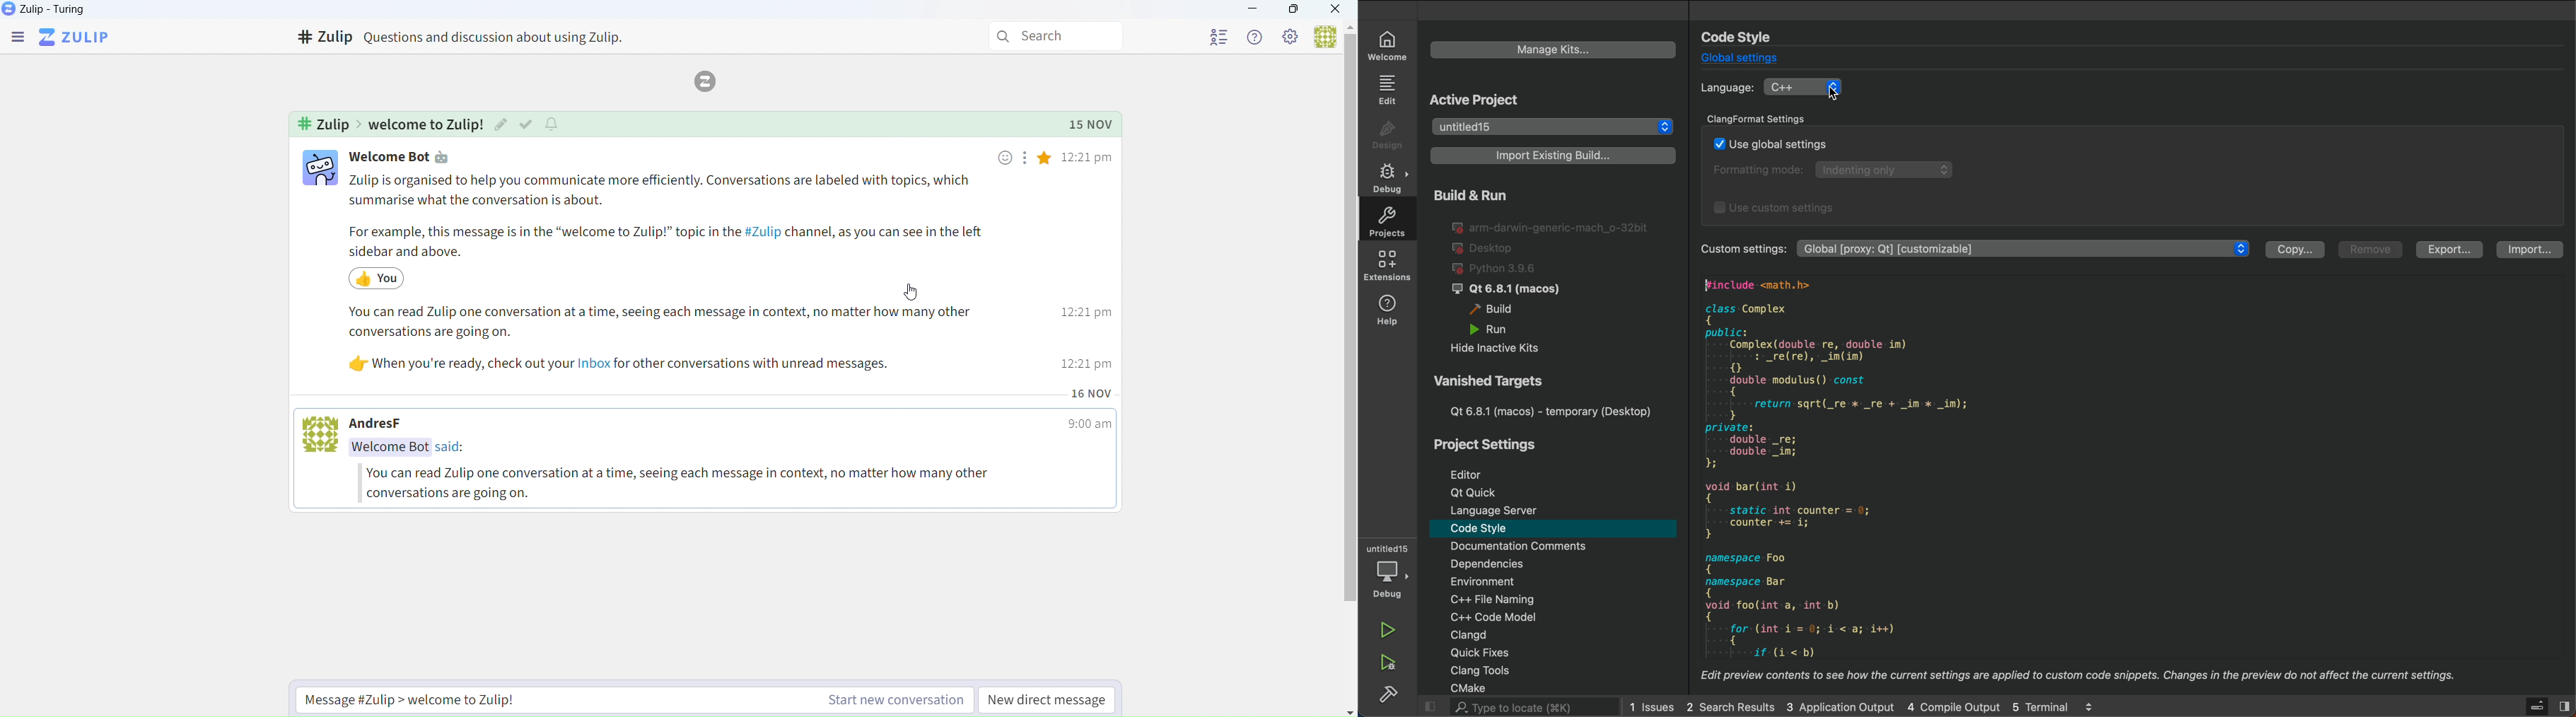 This screenshot has width=2576, height=728. What do you see at coordinates (1093, 393) in the screenshot?
I see `date` at bounding box center [1093, 393].